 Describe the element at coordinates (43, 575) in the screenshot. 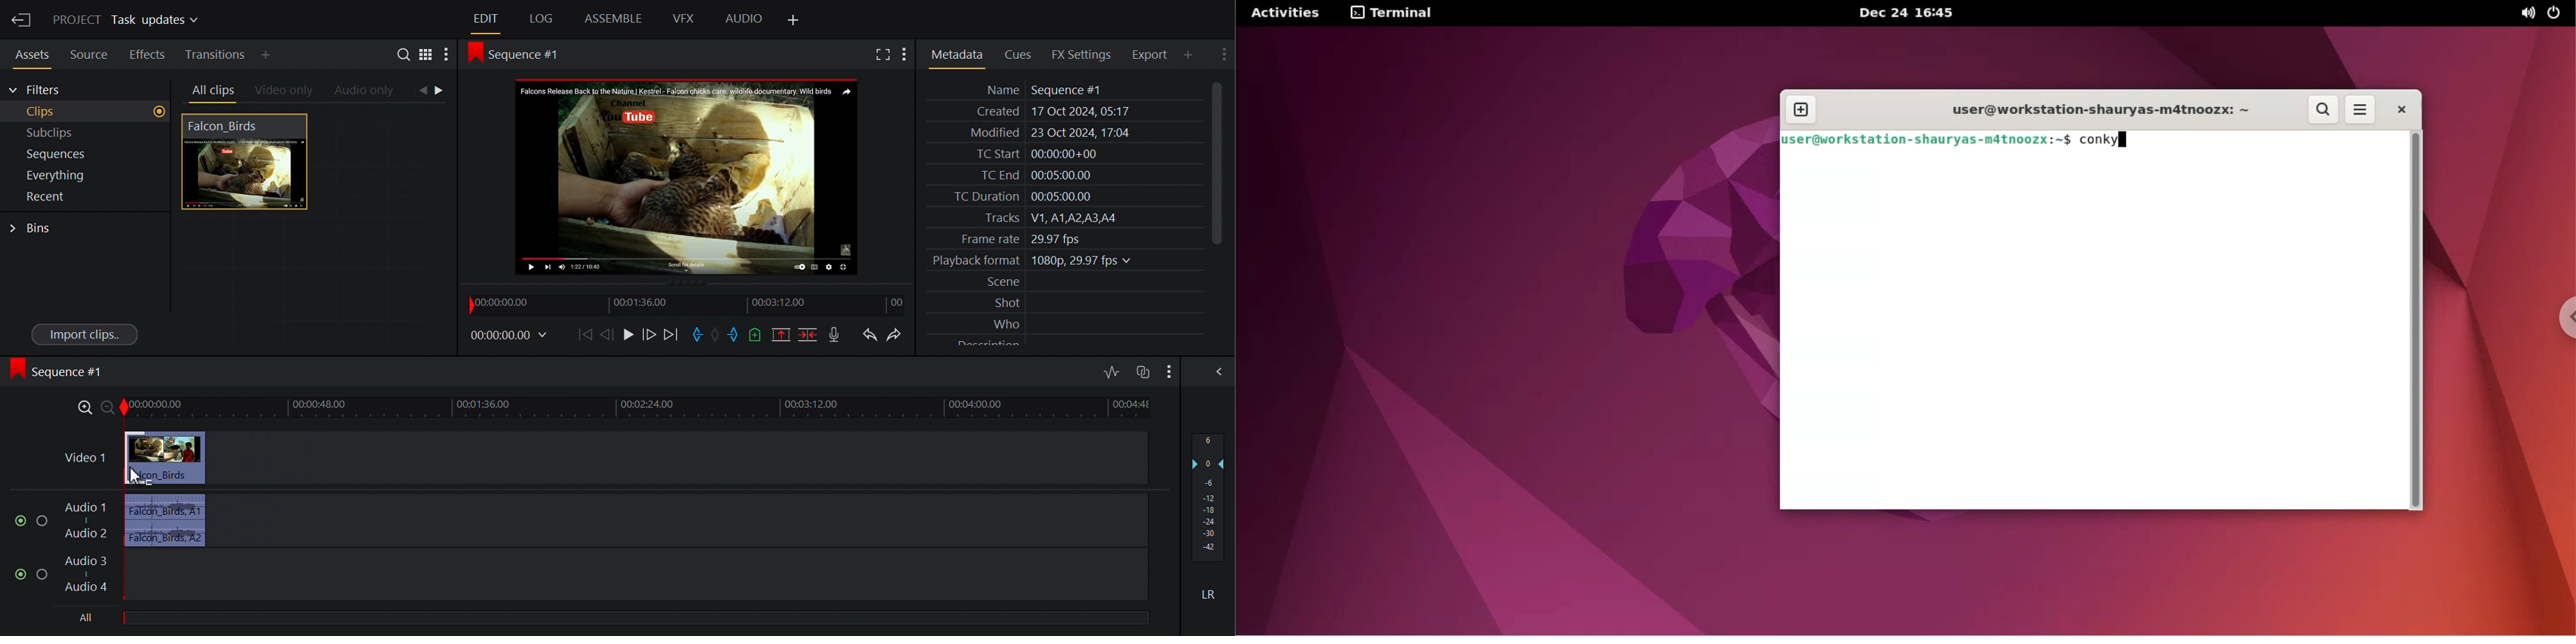

I see `Solo this track` at that location.